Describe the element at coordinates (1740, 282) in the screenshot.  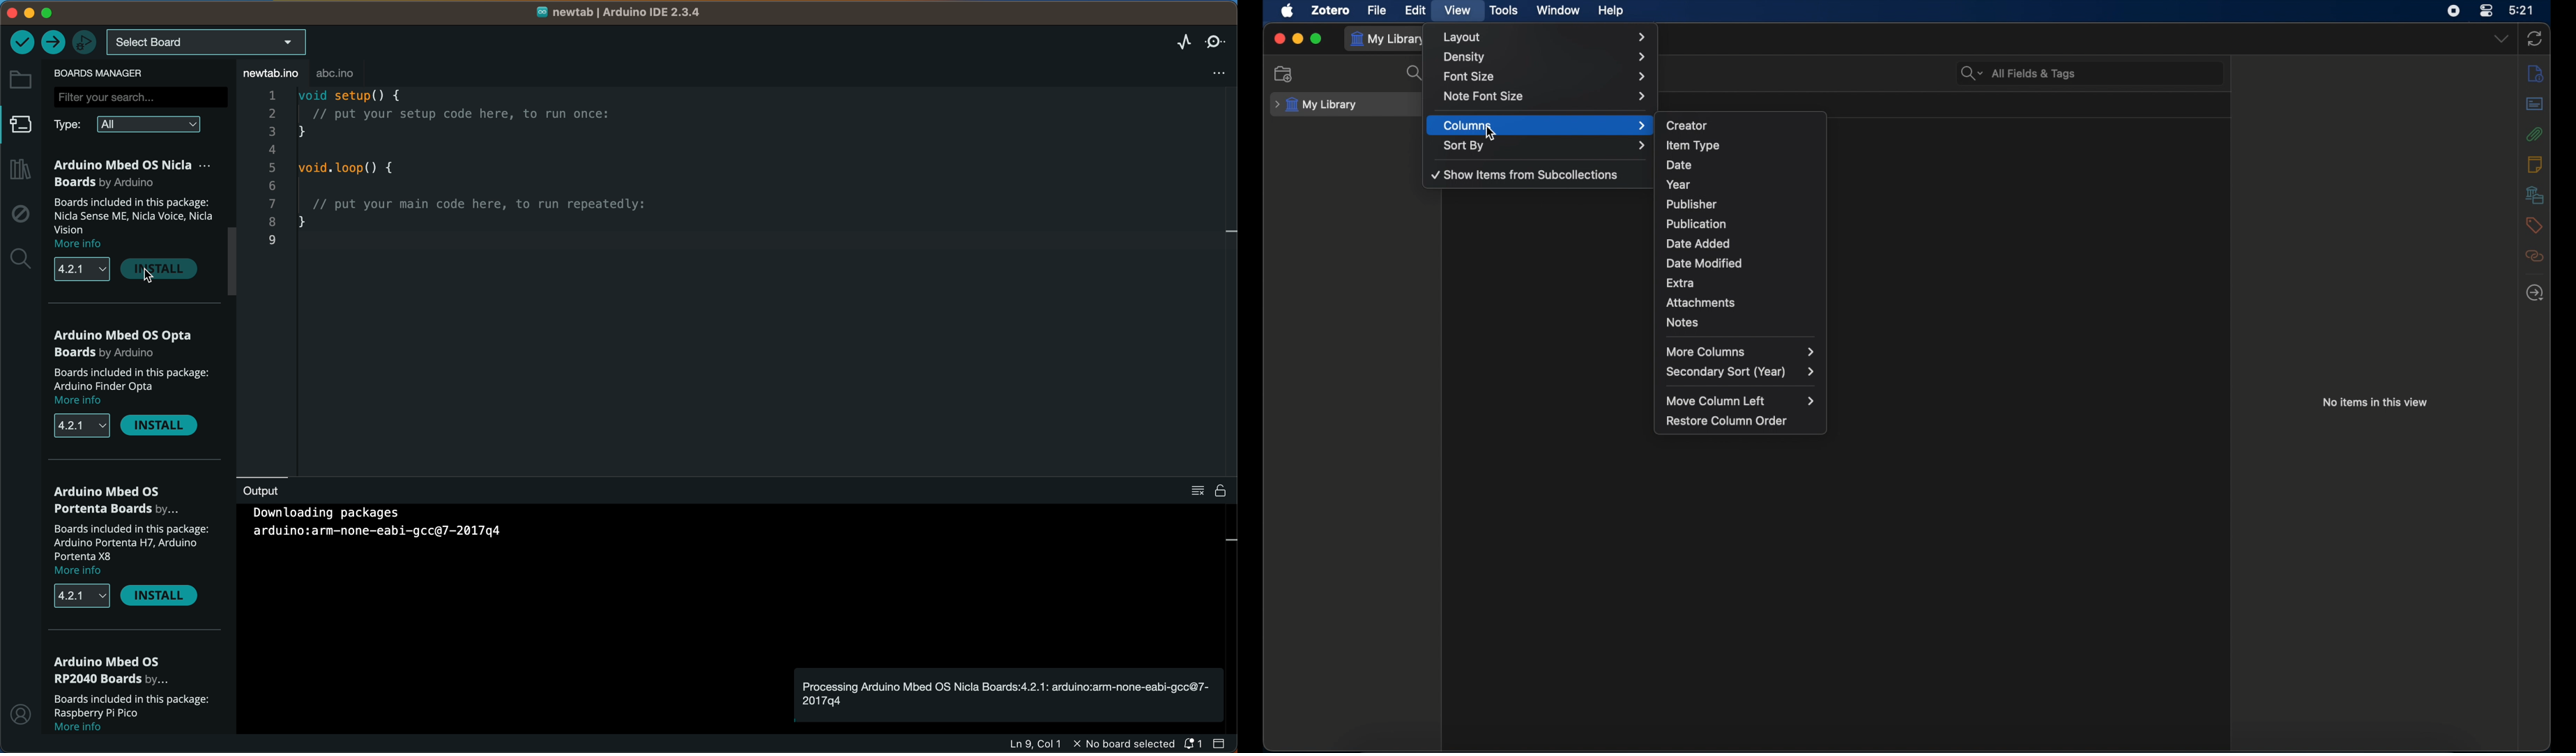
I see `extra` at that location.